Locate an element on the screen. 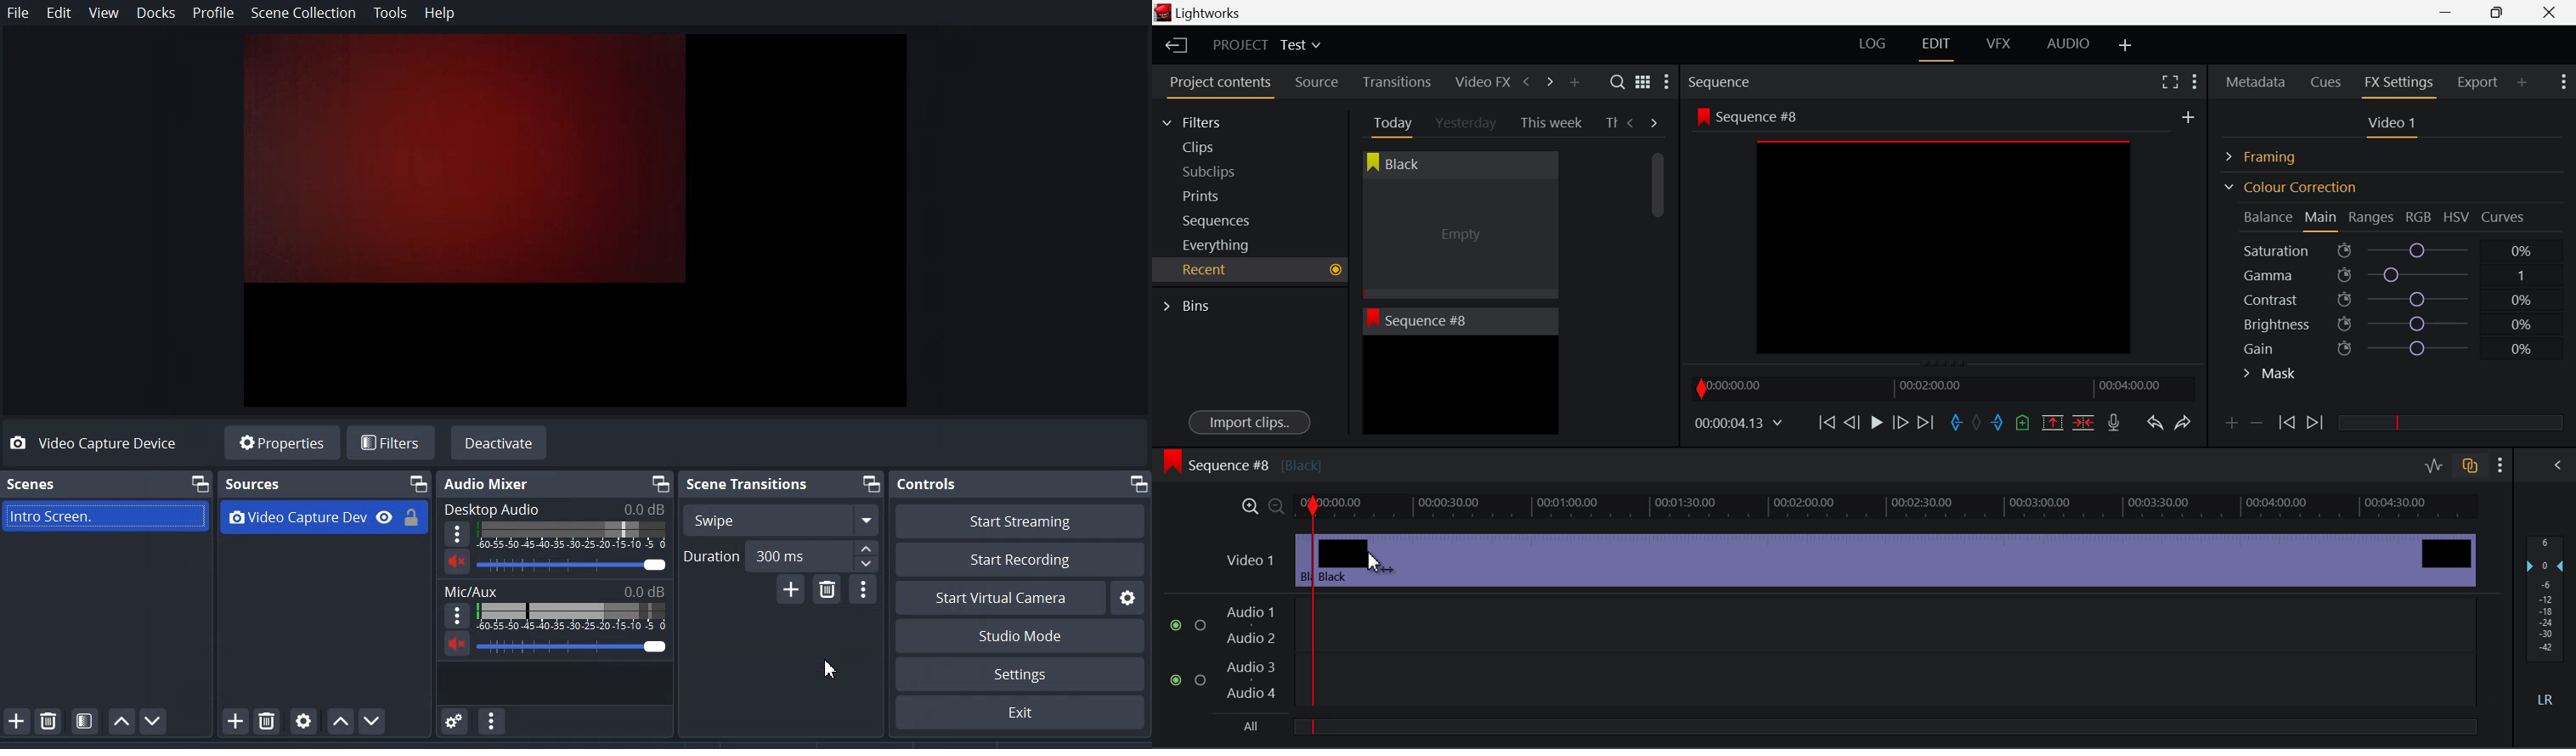 The width and height of the screenshot is (2576, 756). Settings is located at coordinates (1019, 712).